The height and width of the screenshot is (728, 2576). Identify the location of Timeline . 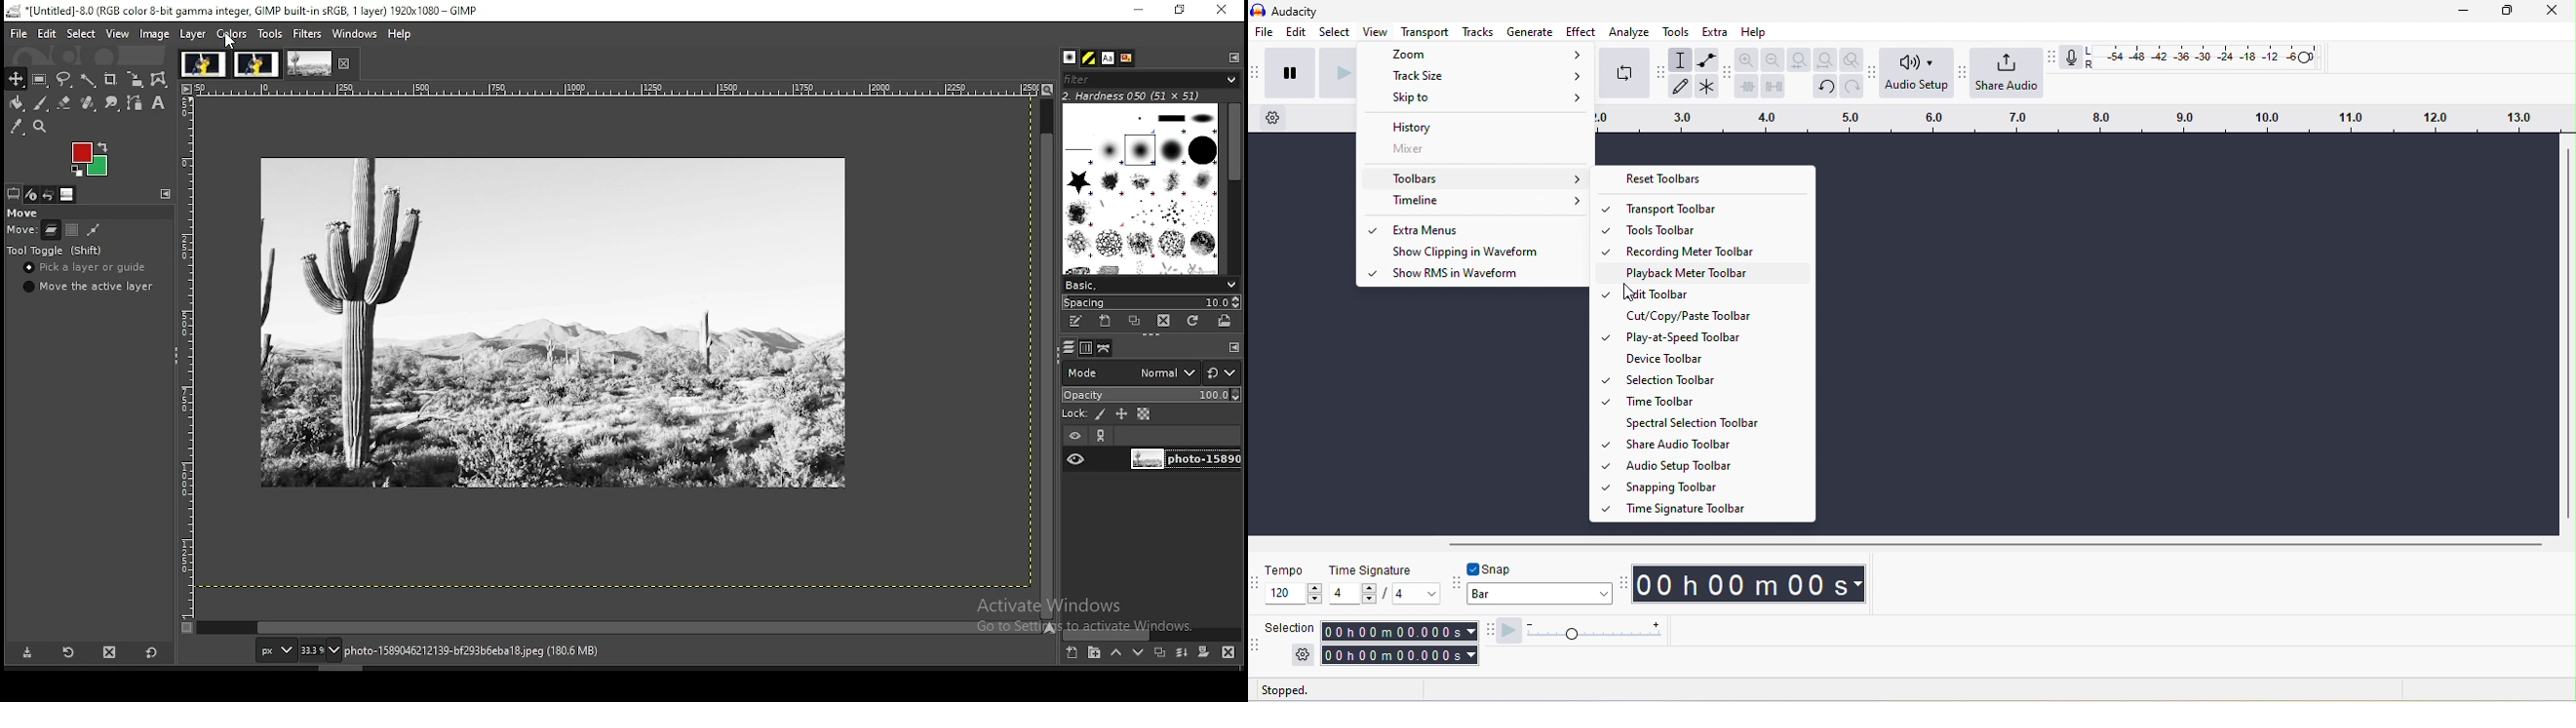
(1476, 201).